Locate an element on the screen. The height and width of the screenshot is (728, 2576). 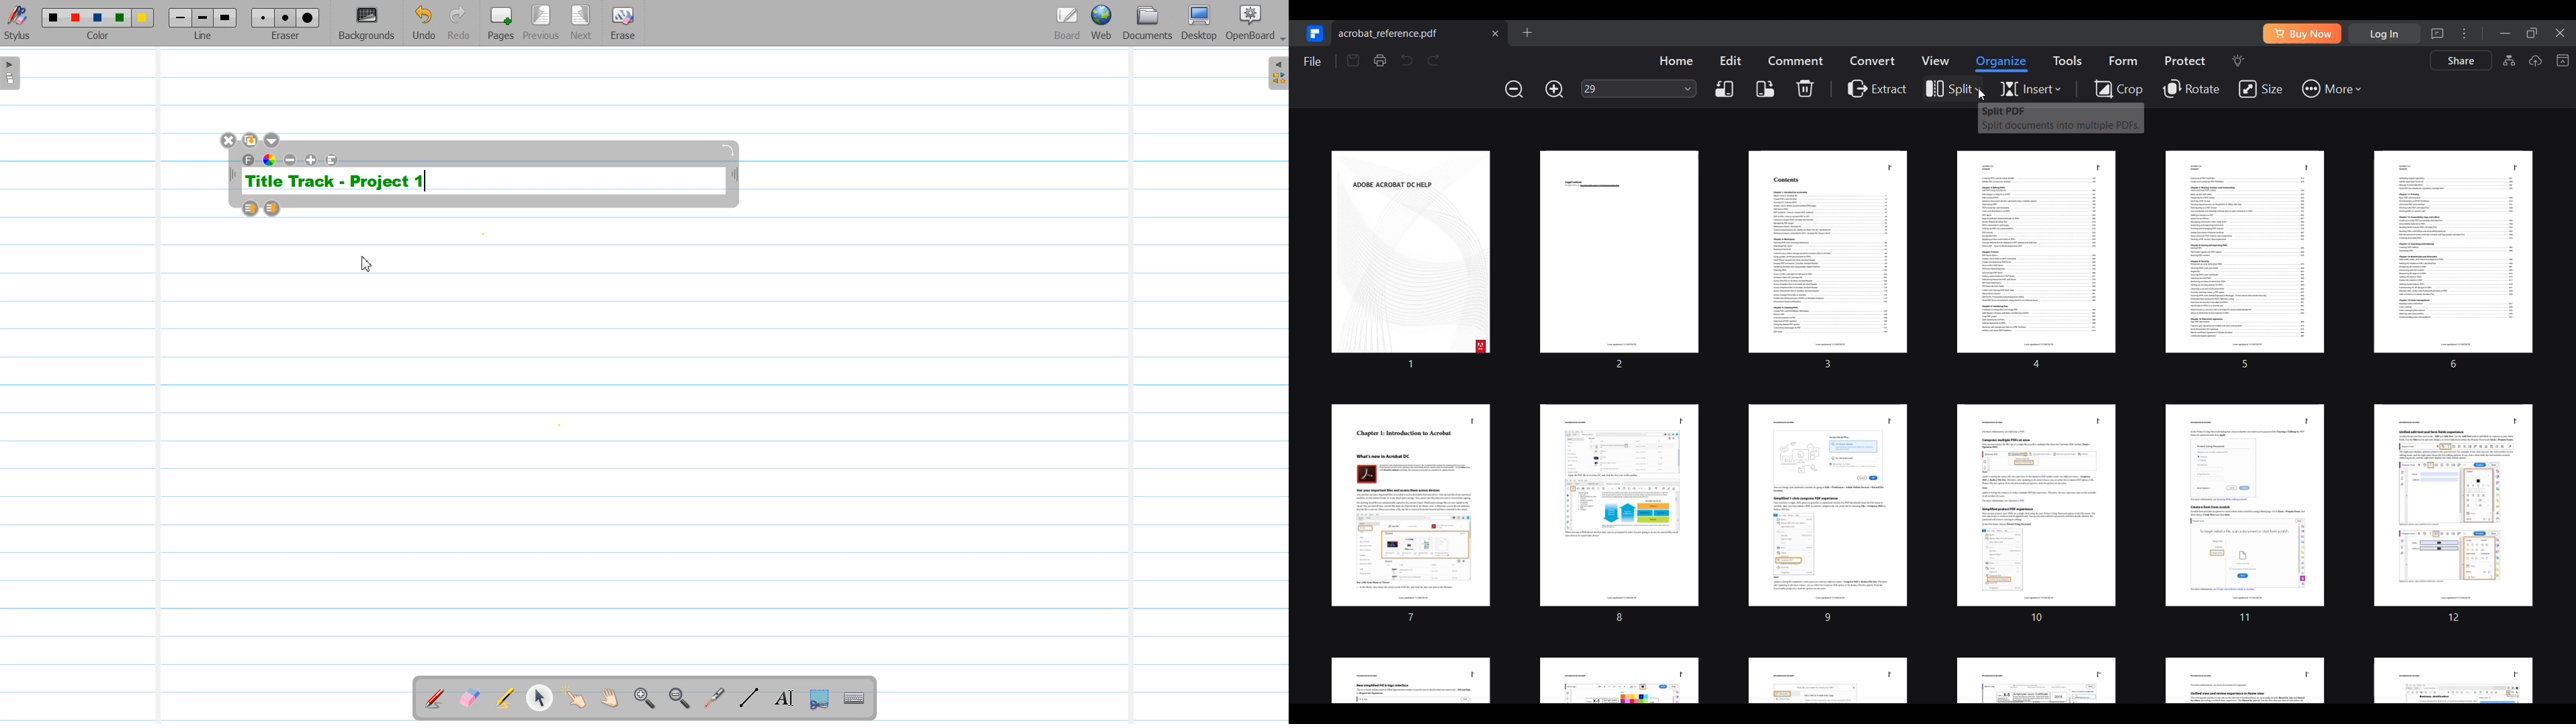
Highlight is located at coordinates (505, 700).